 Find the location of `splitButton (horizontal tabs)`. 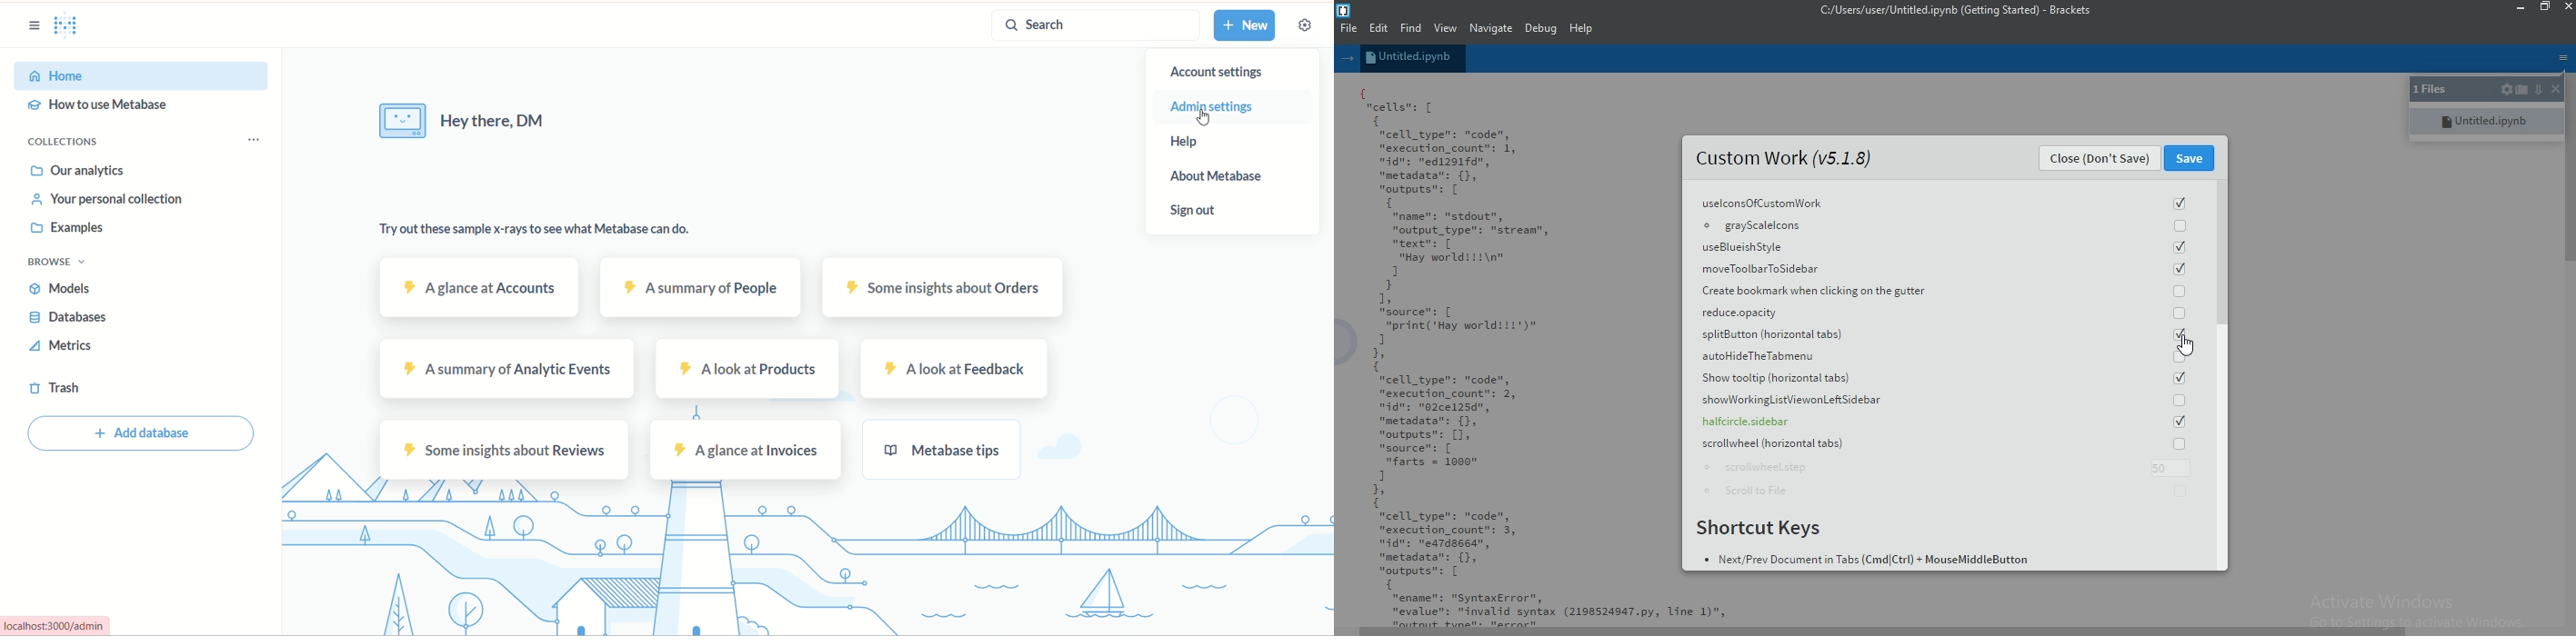

splitButton (horizontal tabs) is located at coordinates (1950, 337).